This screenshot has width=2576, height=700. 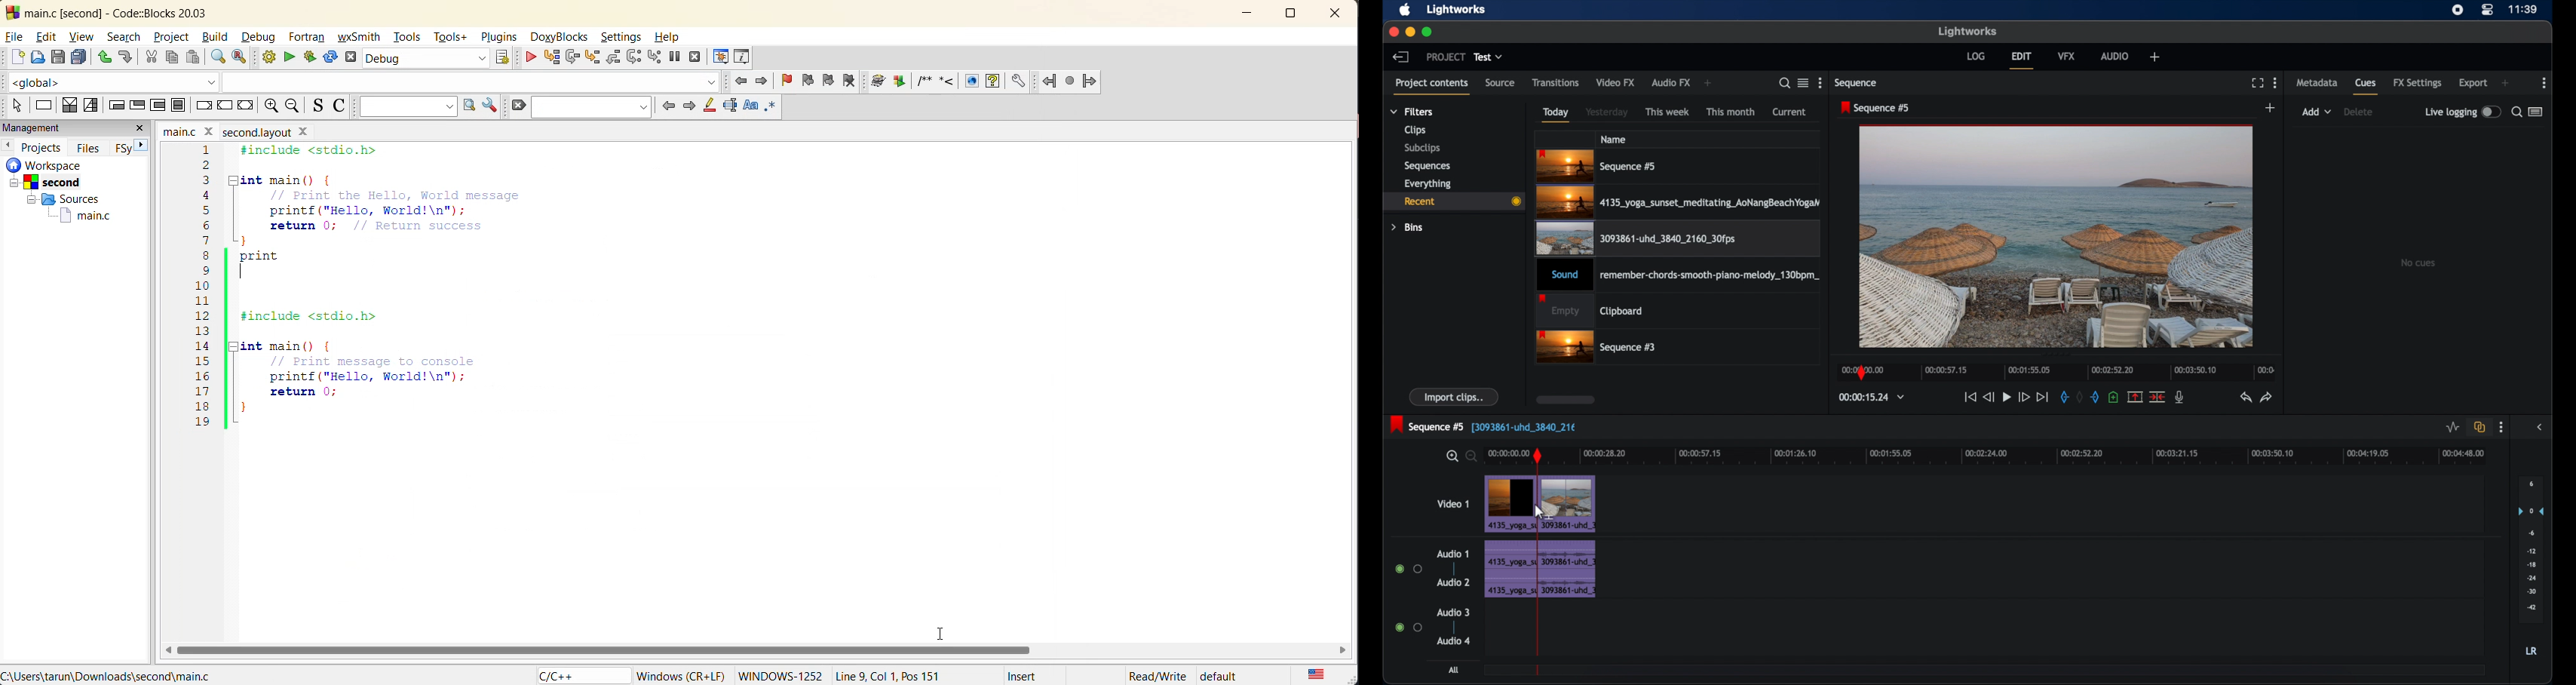 I want to click on step out, so click(x=613, y=58).